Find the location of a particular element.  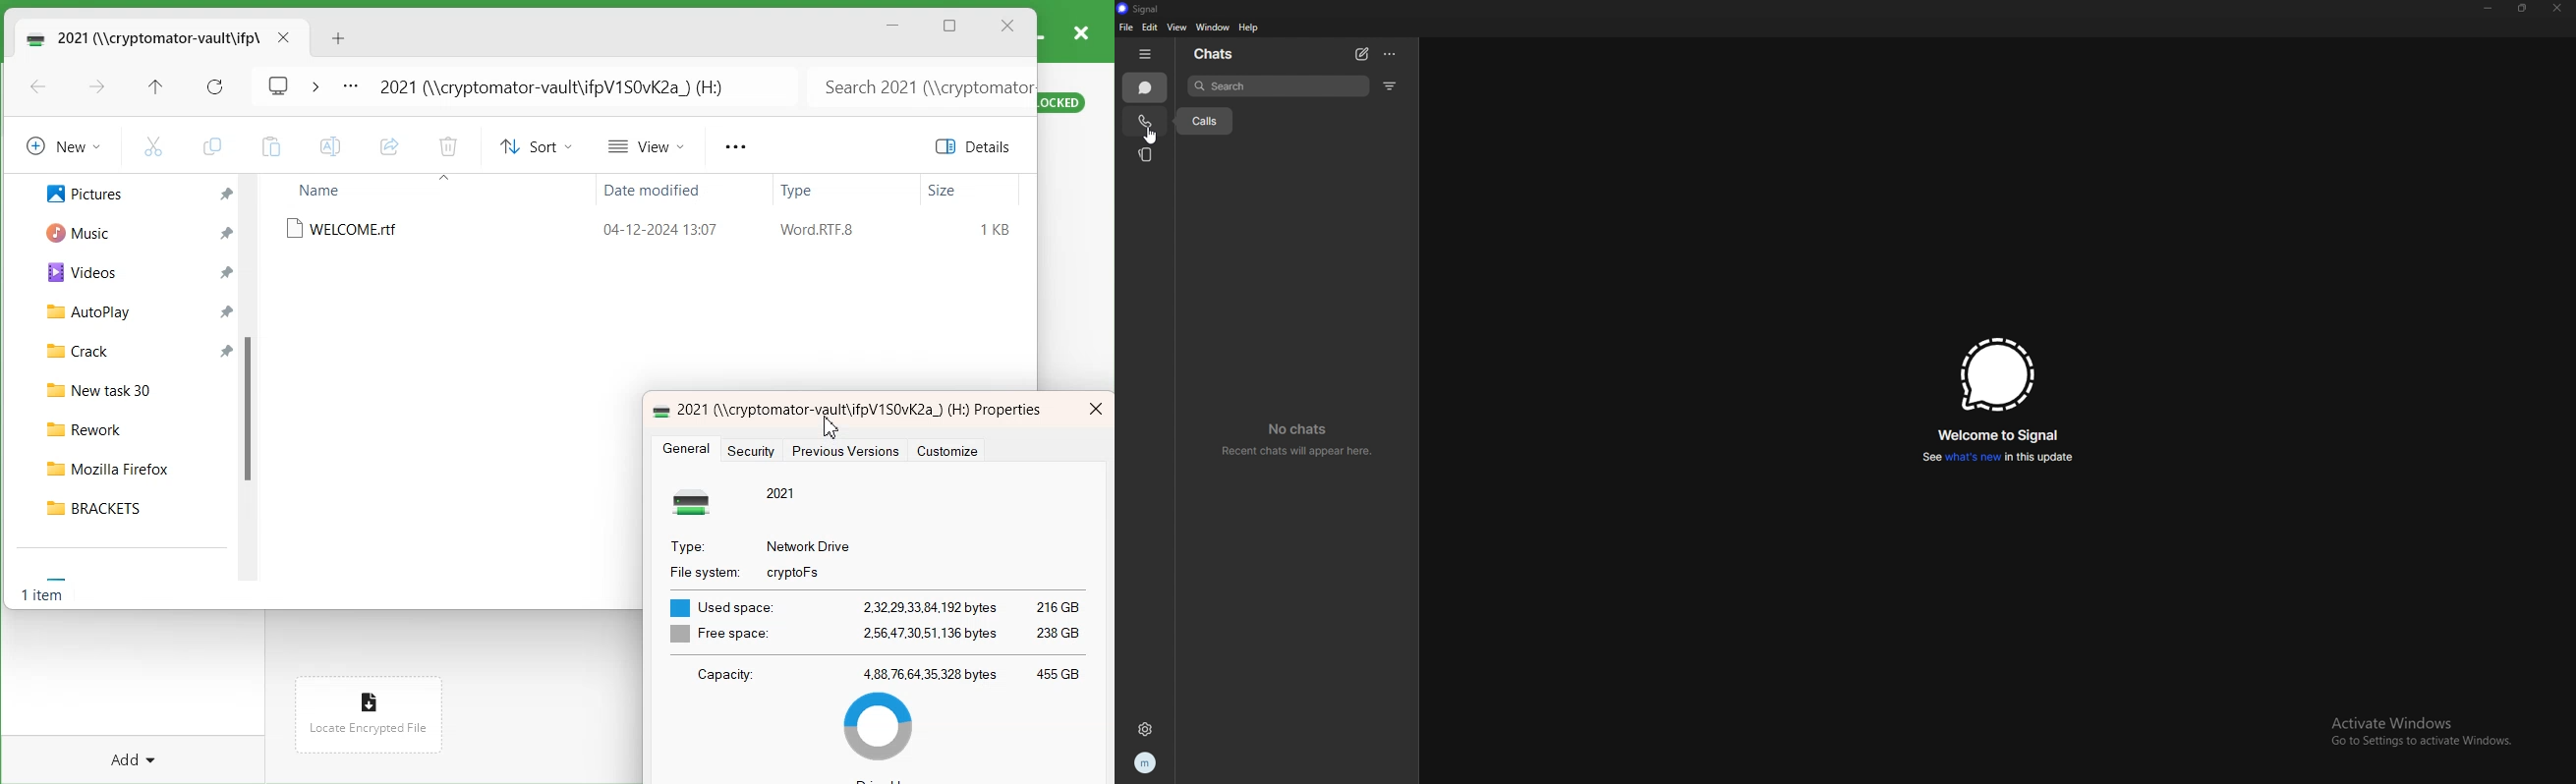

Welcome.rtf is located at coordinates (347, 229).